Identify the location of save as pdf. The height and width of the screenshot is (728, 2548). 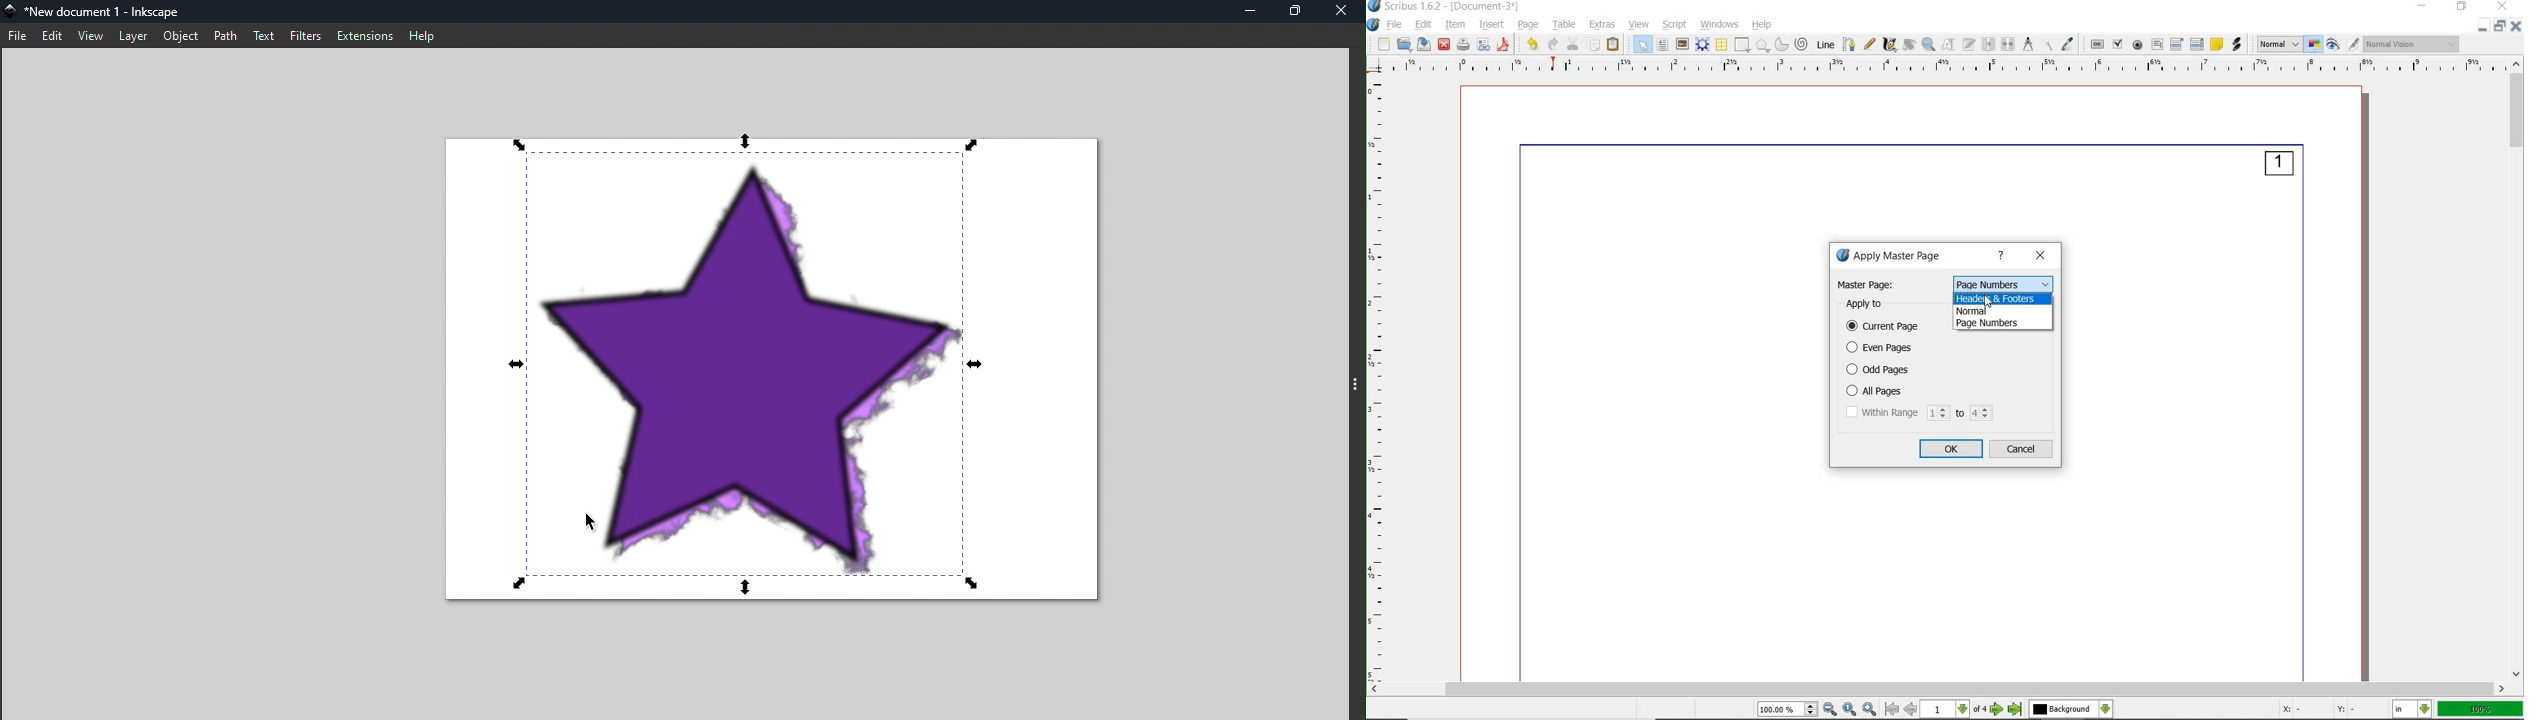
(1503, 46).